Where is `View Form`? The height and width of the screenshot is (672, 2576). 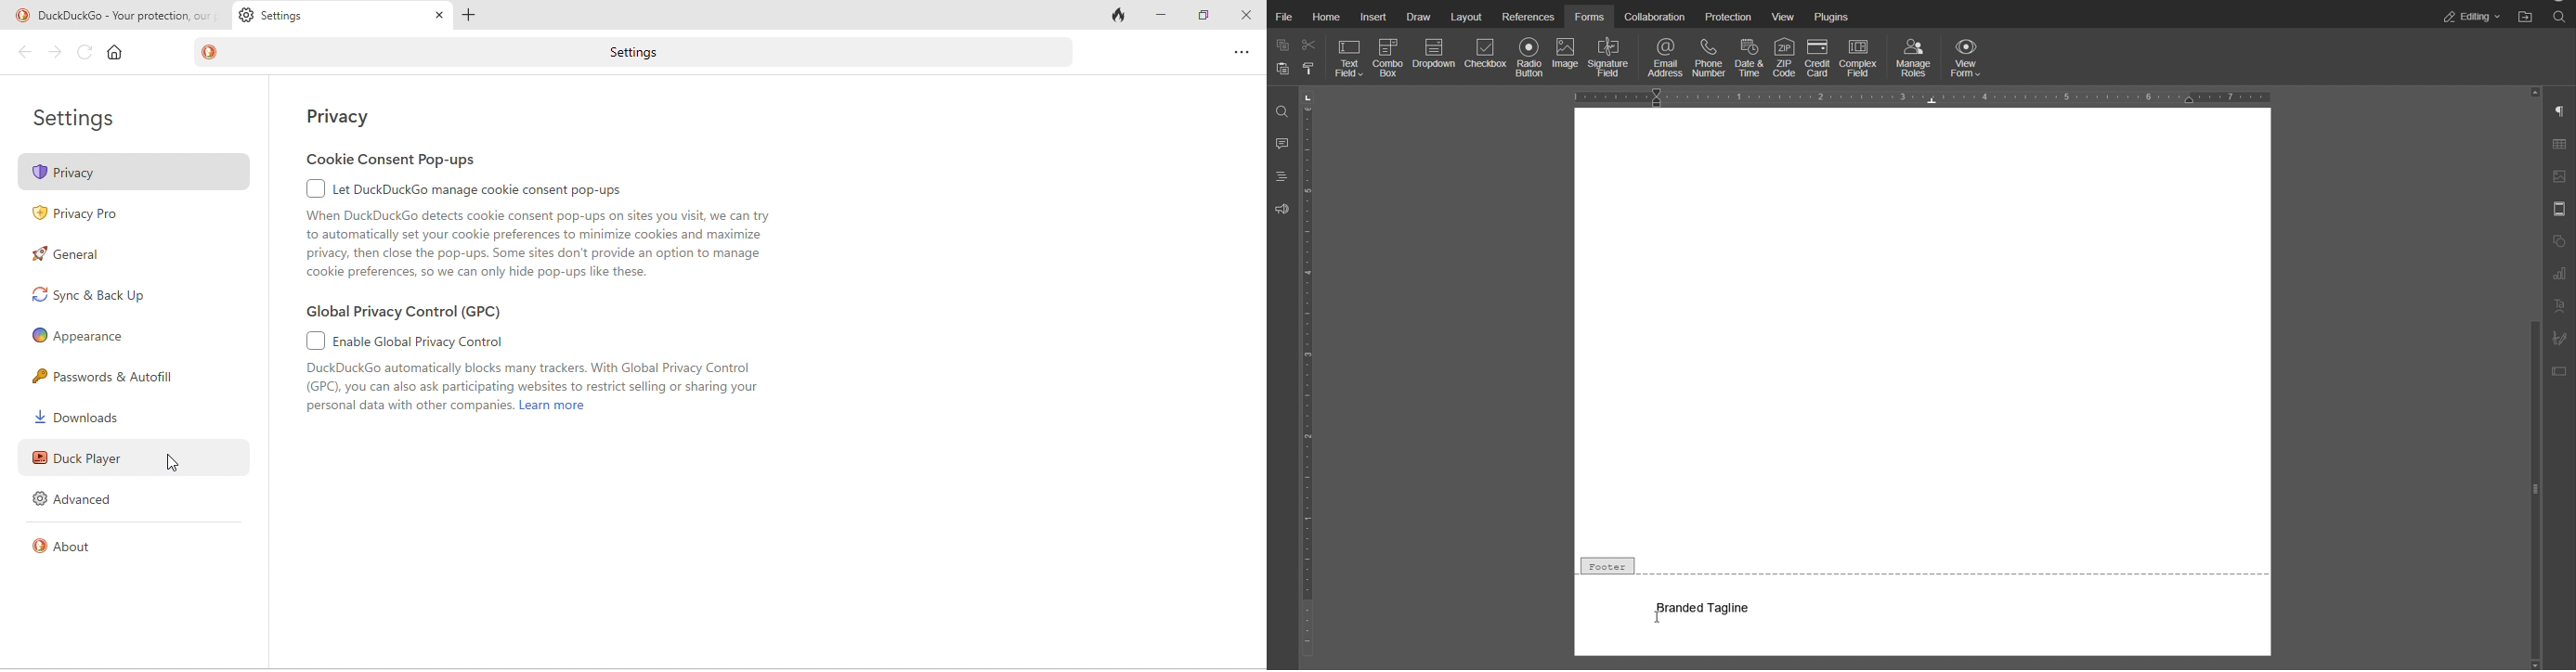
View Form is located at coordinates (1970, 57).